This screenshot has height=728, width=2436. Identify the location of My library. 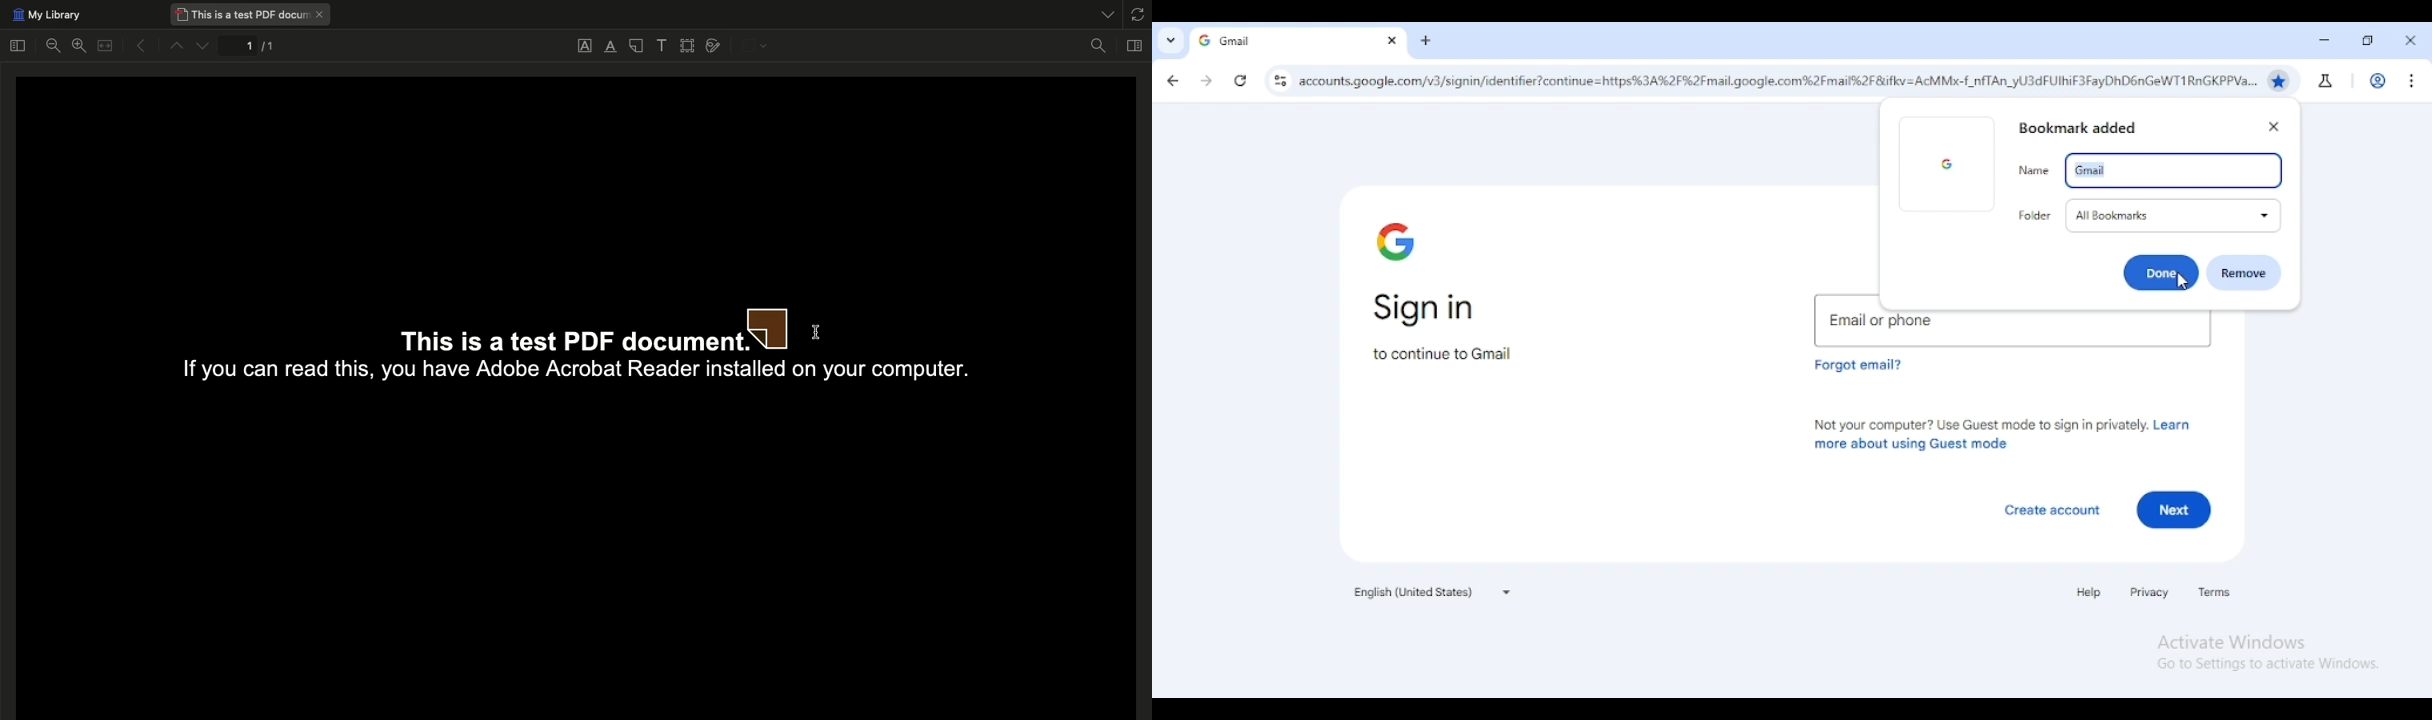
(45, 15).